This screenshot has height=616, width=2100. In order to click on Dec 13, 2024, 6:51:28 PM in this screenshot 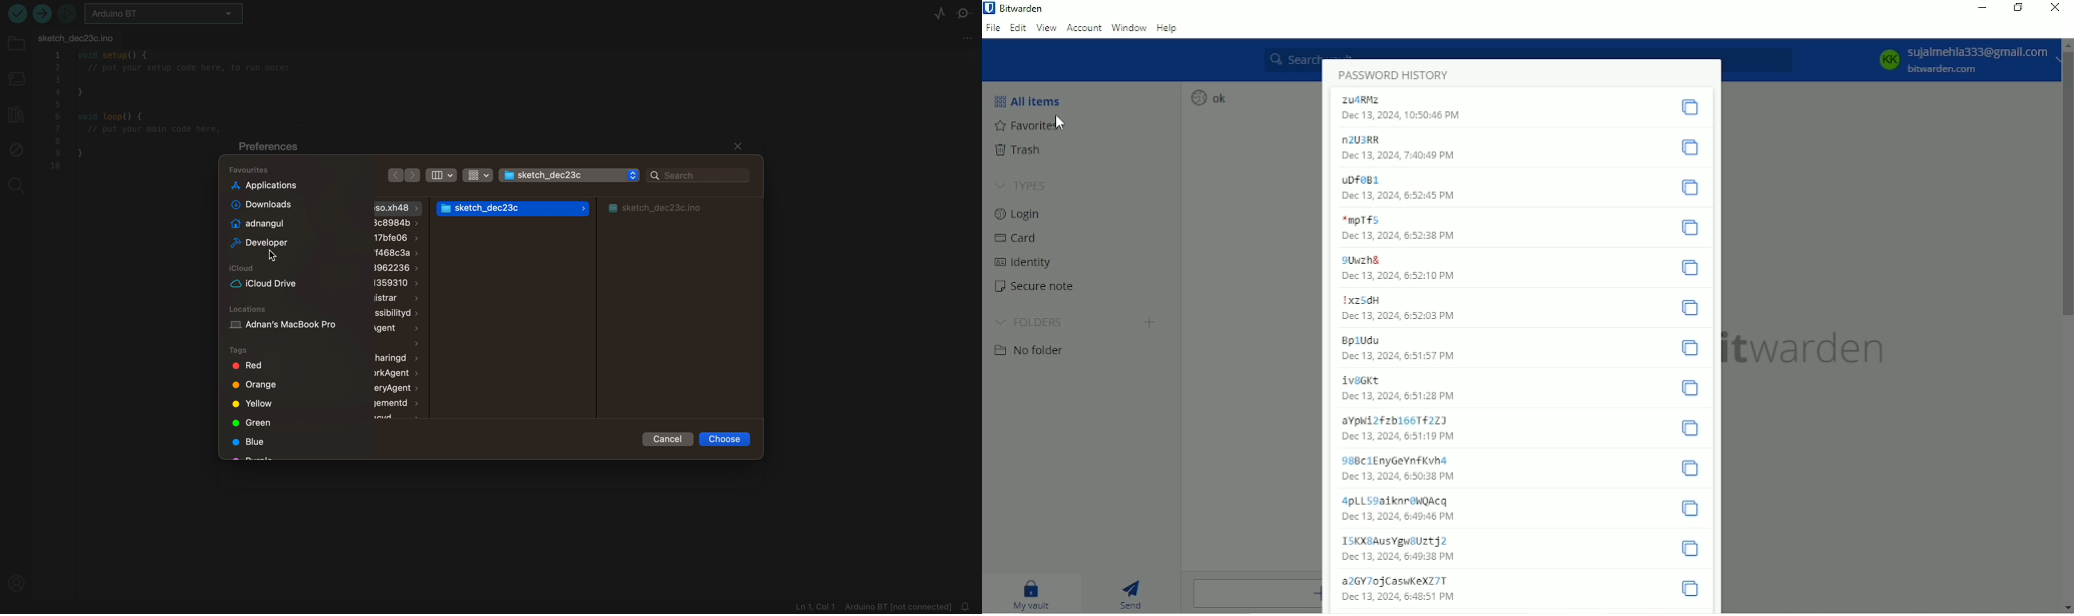, I will do `click(1400, 396)`.